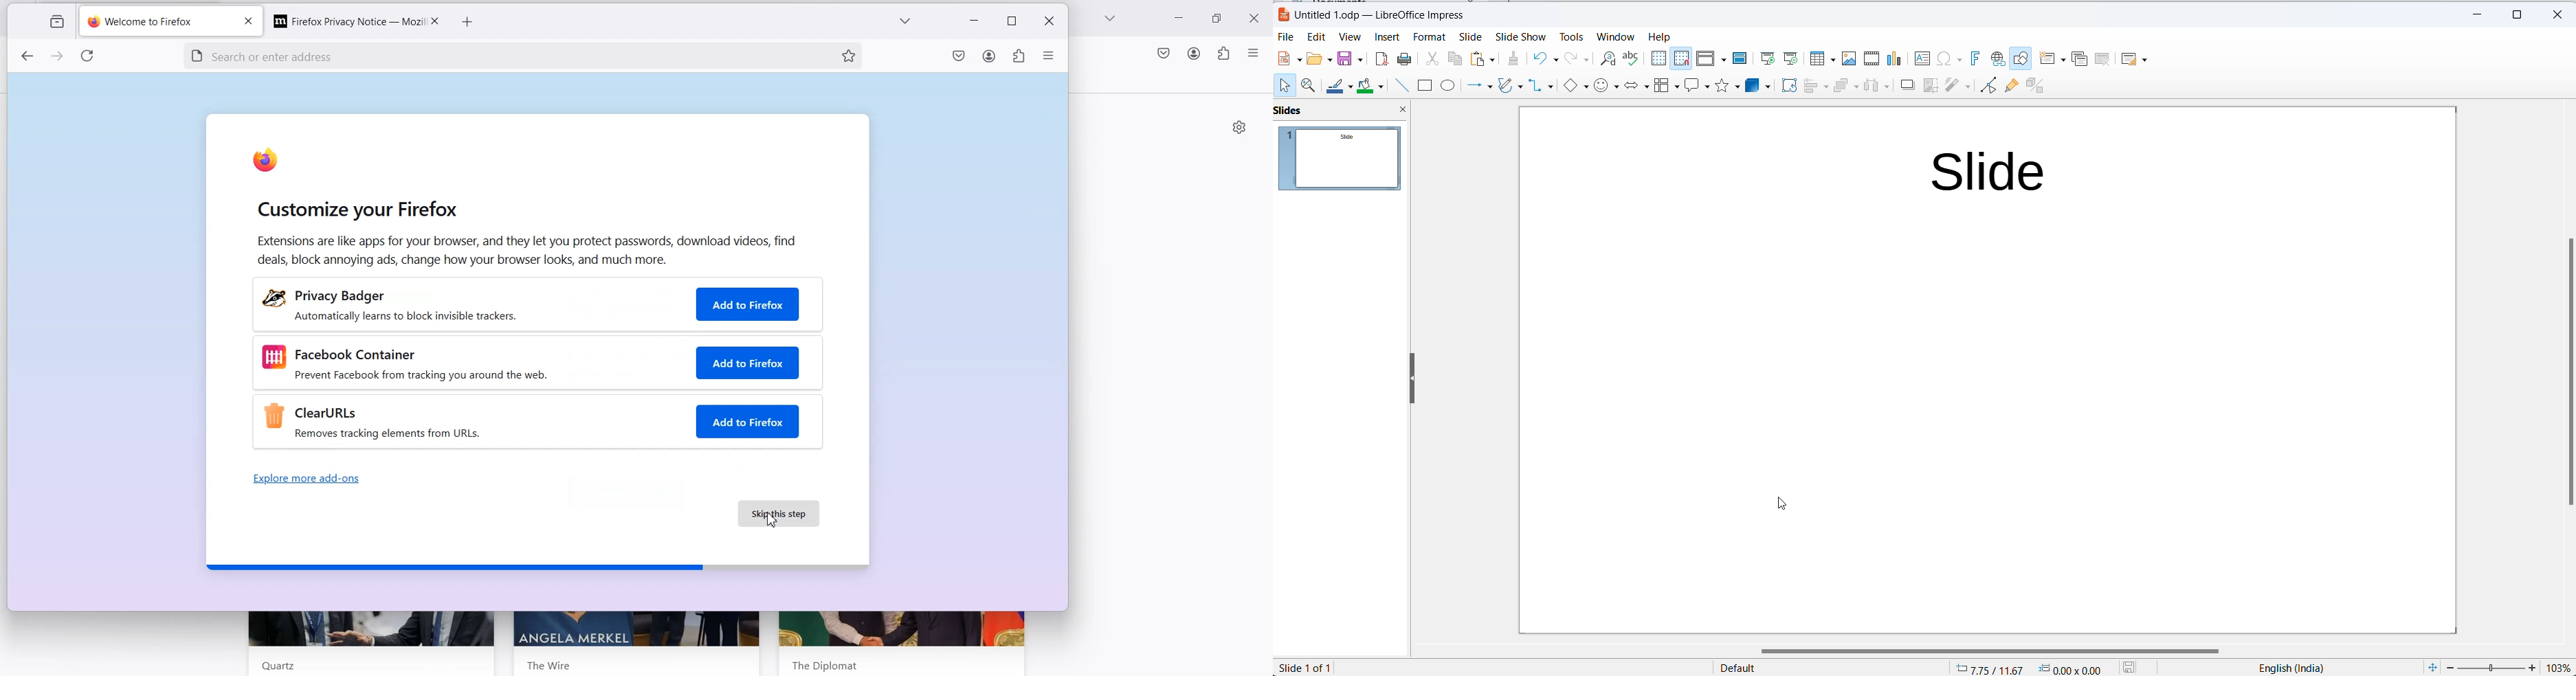 The height and width of the screenshot is (700, 2576). Describe the element at coordinates (1570, 38) in the screenshot. I see `tools` at that location.